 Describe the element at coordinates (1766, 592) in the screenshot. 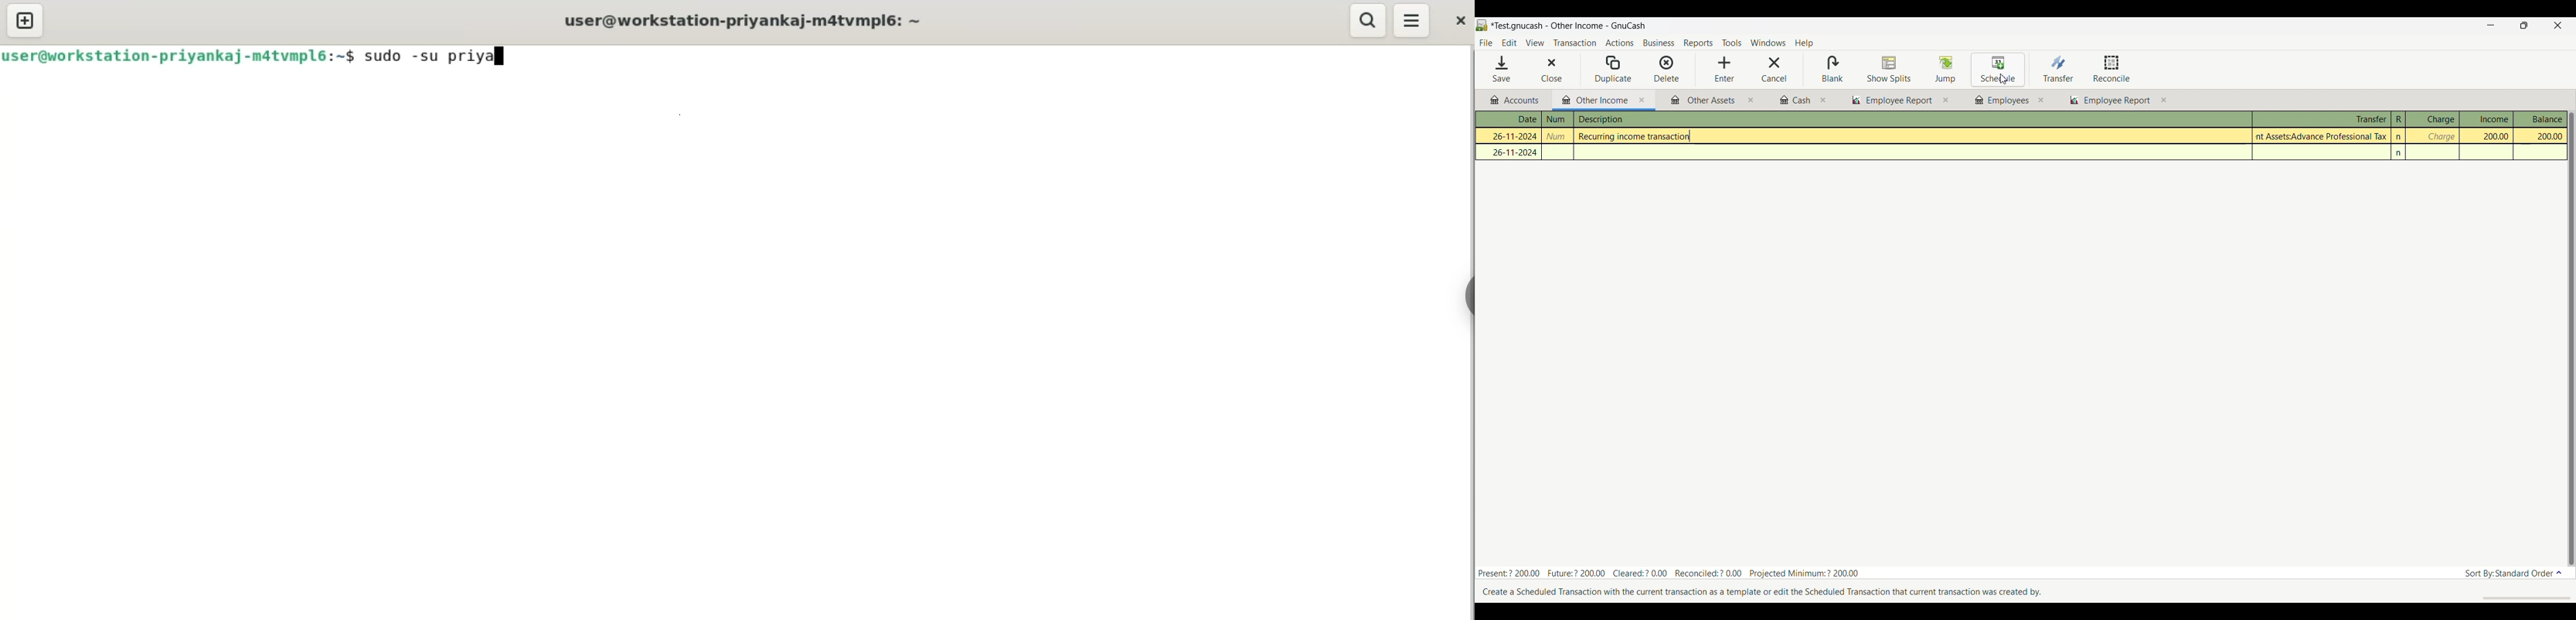

I see `Create a Scheduled Transaction with the current transaction as a template or edit the Scheduled Transaction that current transaction was created by.` at that location.